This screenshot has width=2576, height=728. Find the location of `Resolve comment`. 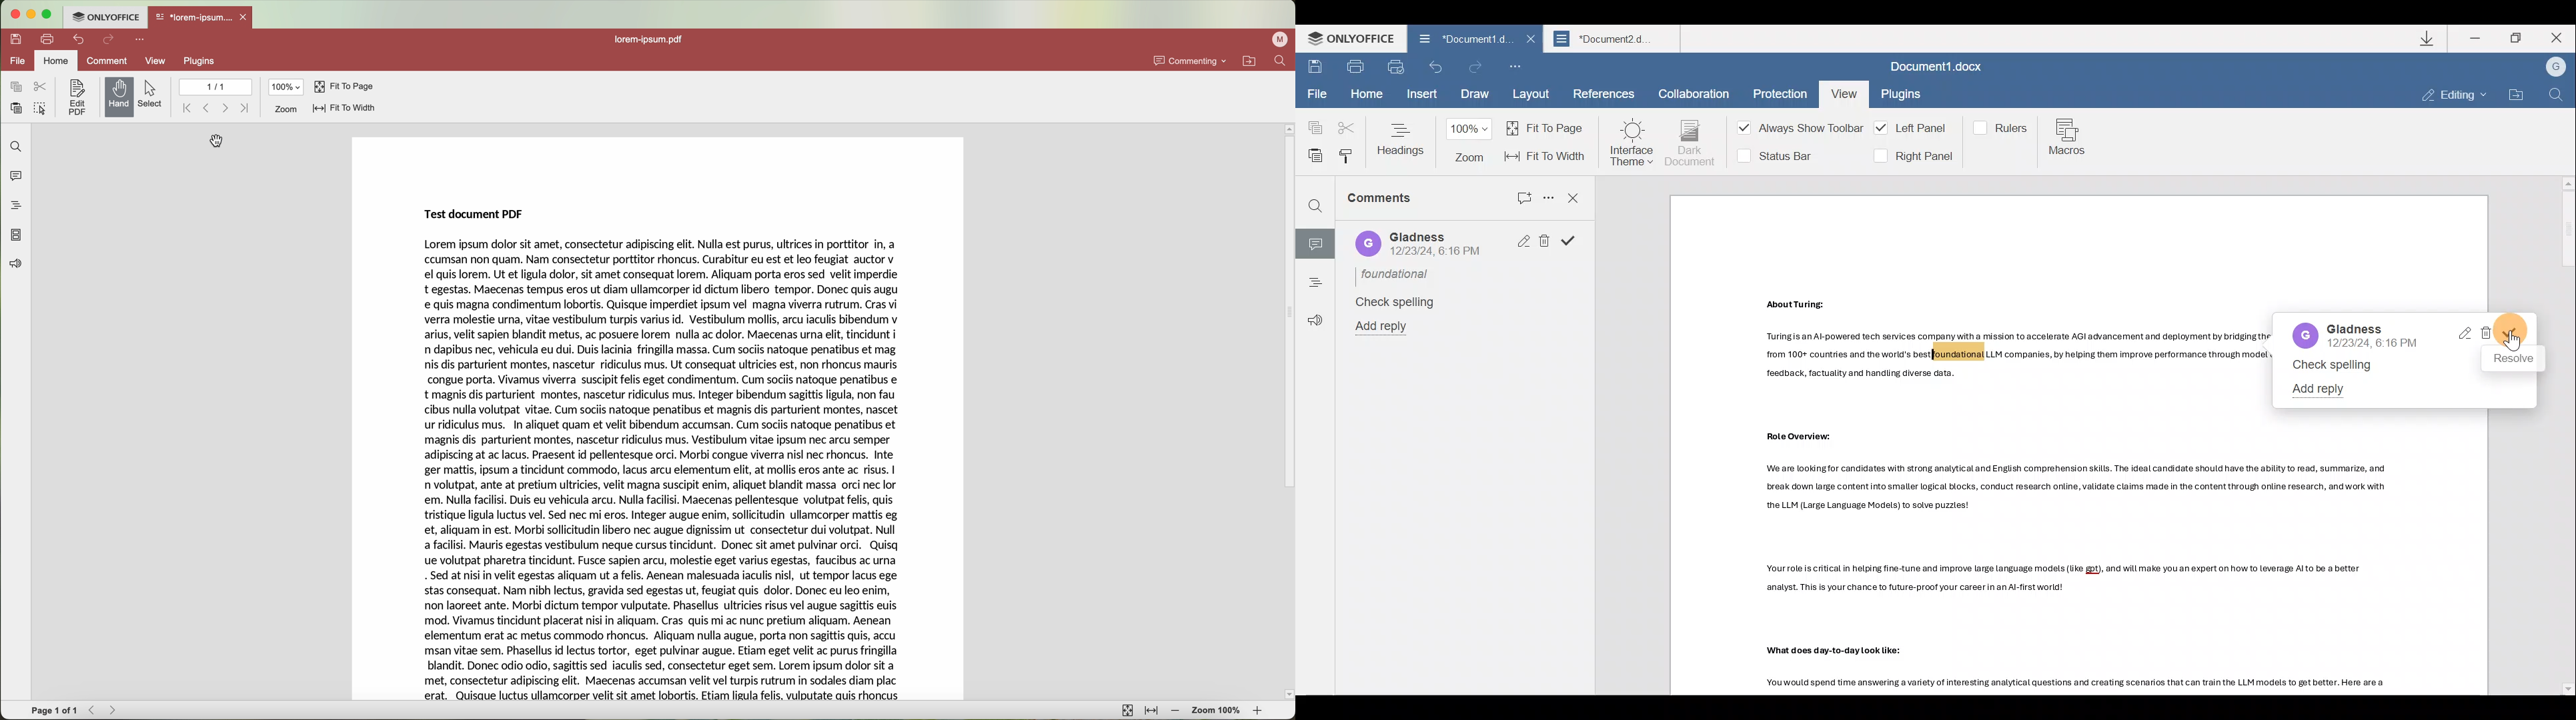

Resolve comment is located at coordinates (1571, 242).